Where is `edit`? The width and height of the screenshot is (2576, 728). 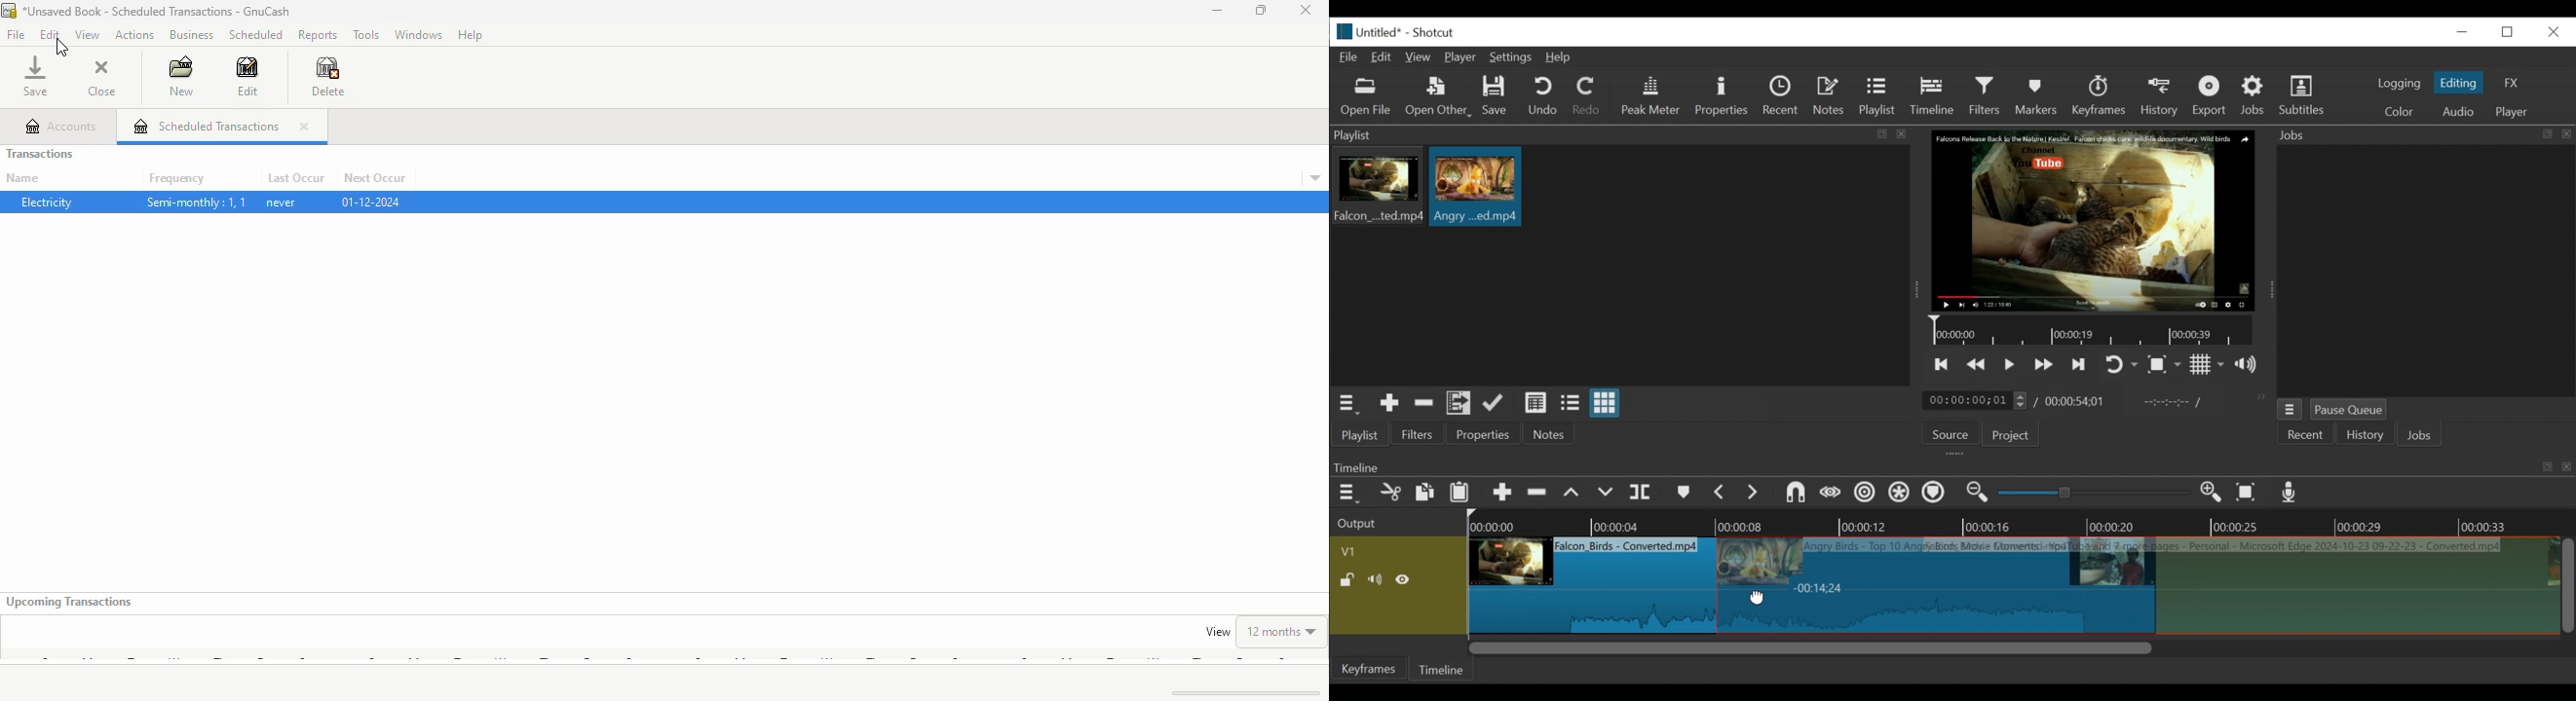 edit is located at coordinates (247, 76).